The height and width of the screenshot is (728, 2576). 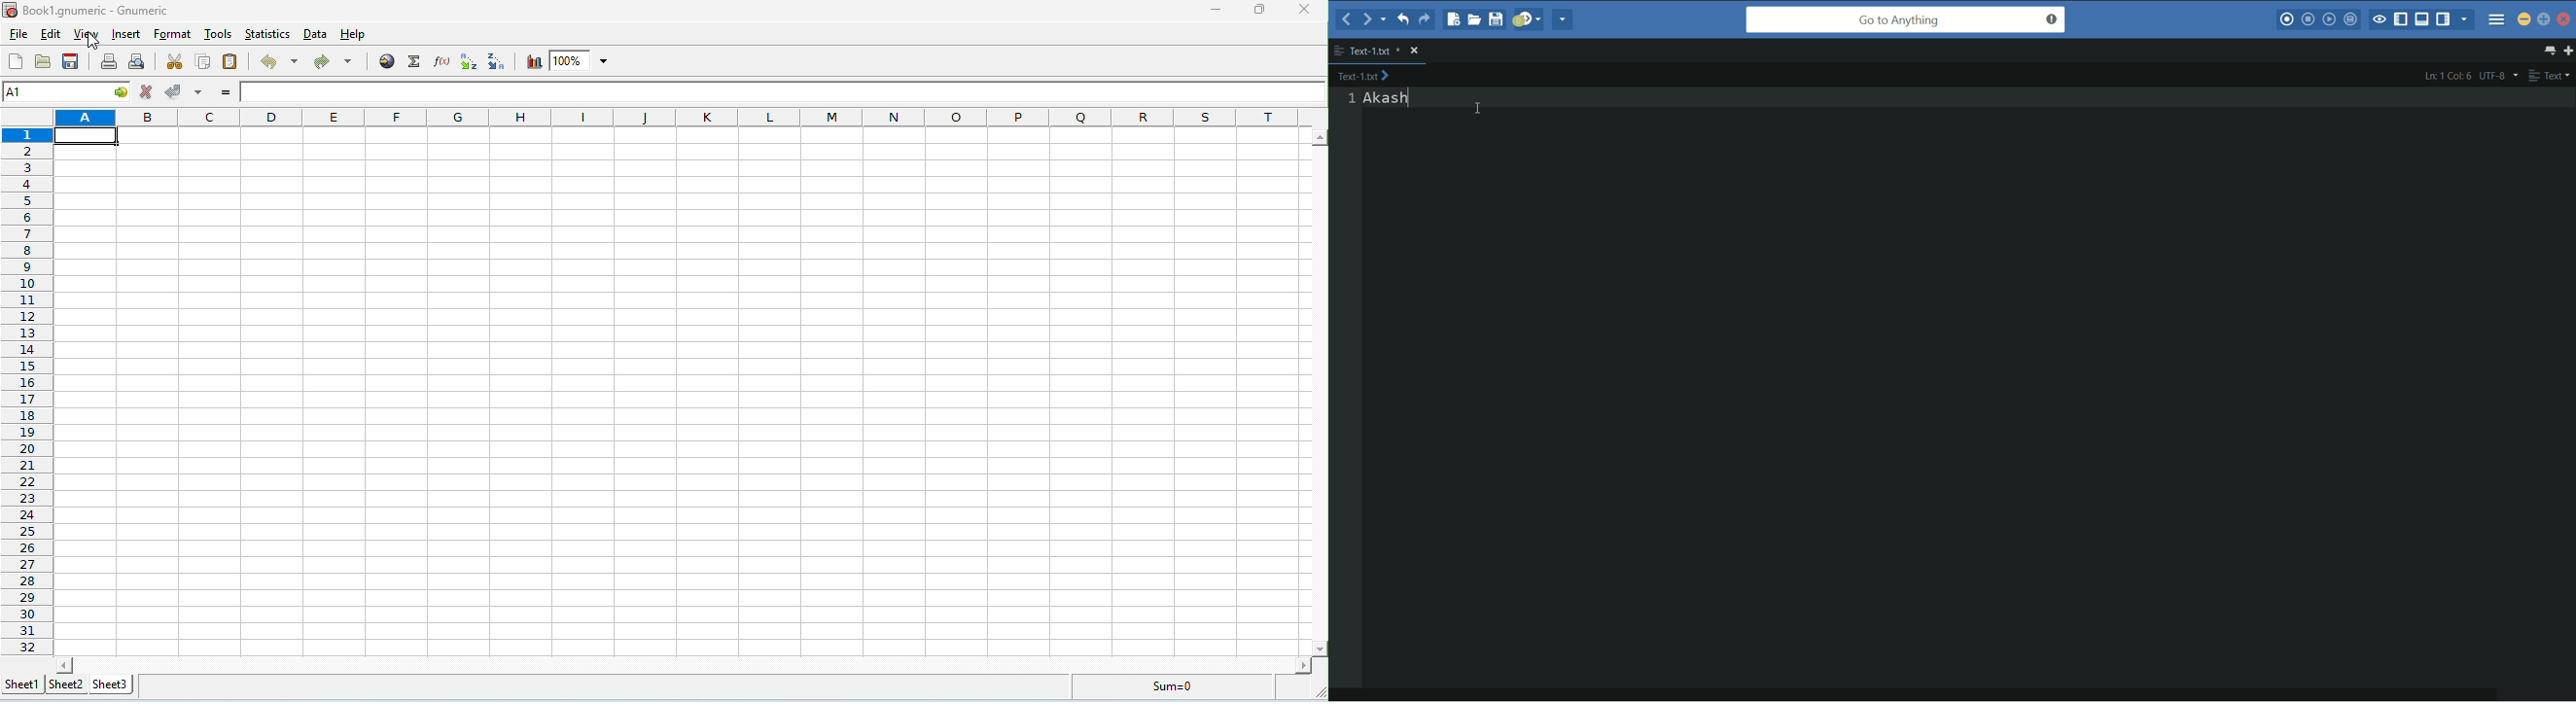 What do you see at coordinates (389, 60) in the screenshot?
I see `insert hyper link` at bounding box center [389, 60].